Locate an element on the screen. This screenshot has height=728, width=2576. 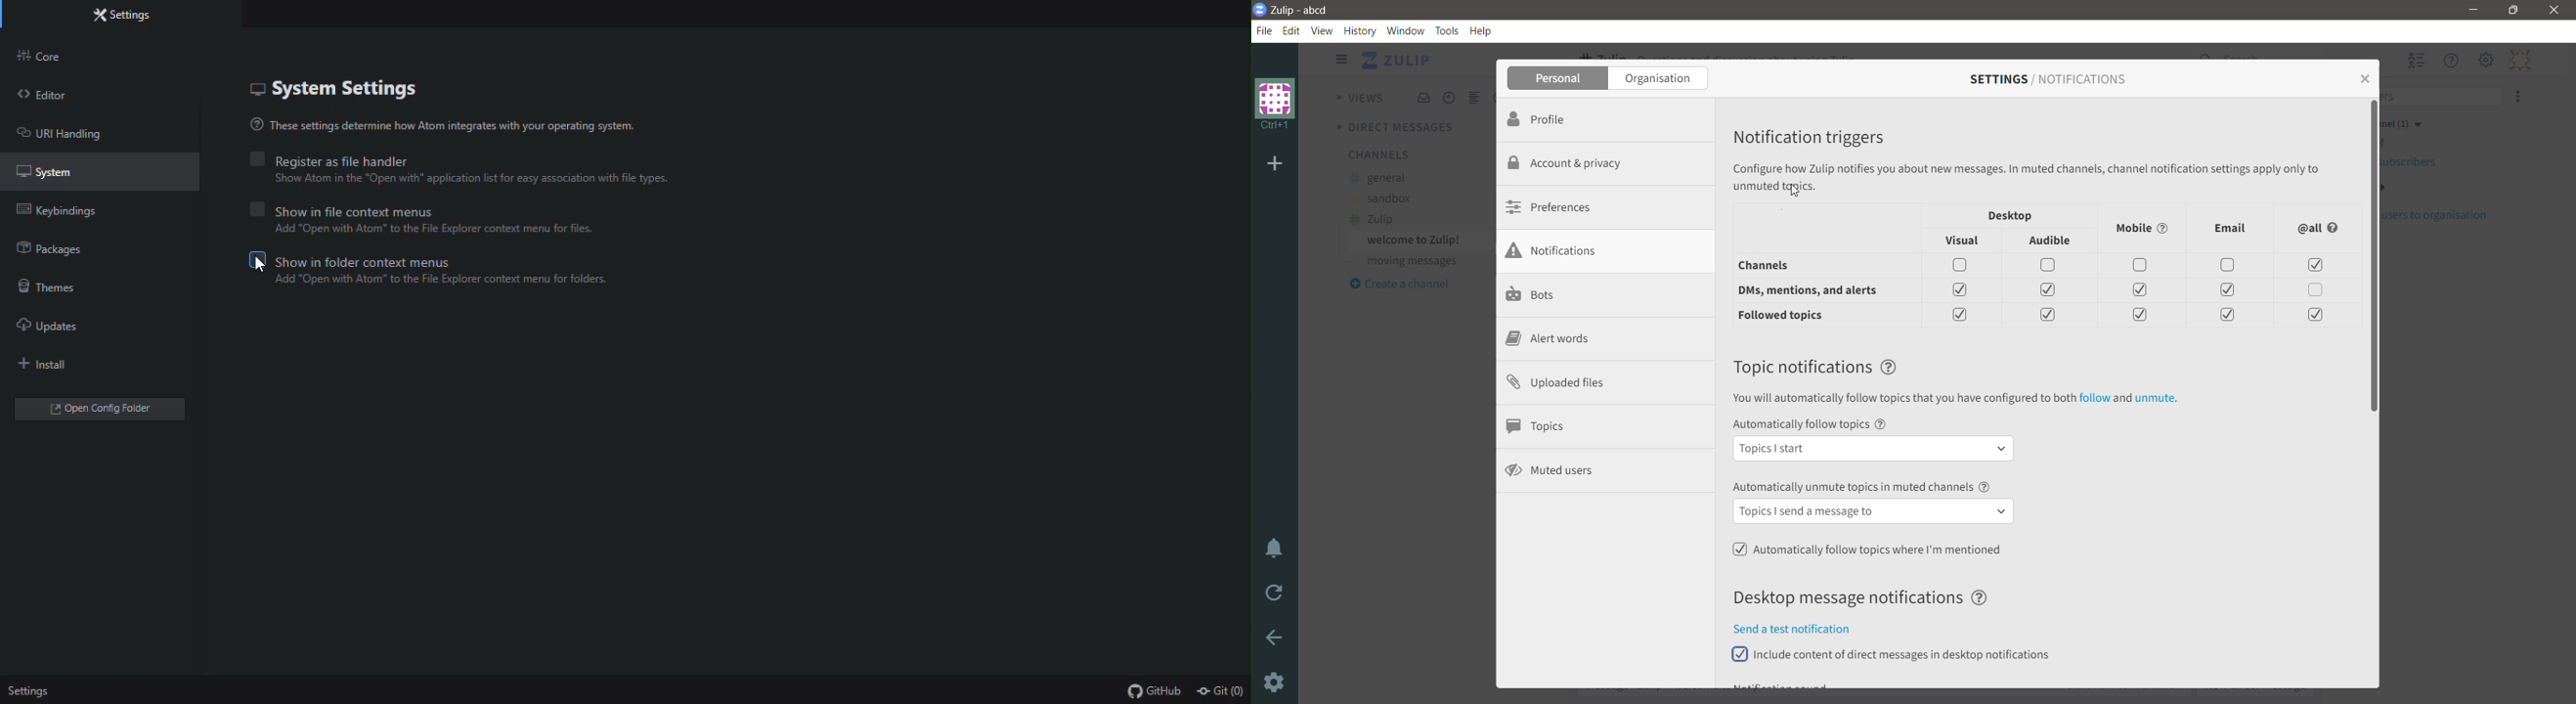
Editor is located at coordinates (95, 96).